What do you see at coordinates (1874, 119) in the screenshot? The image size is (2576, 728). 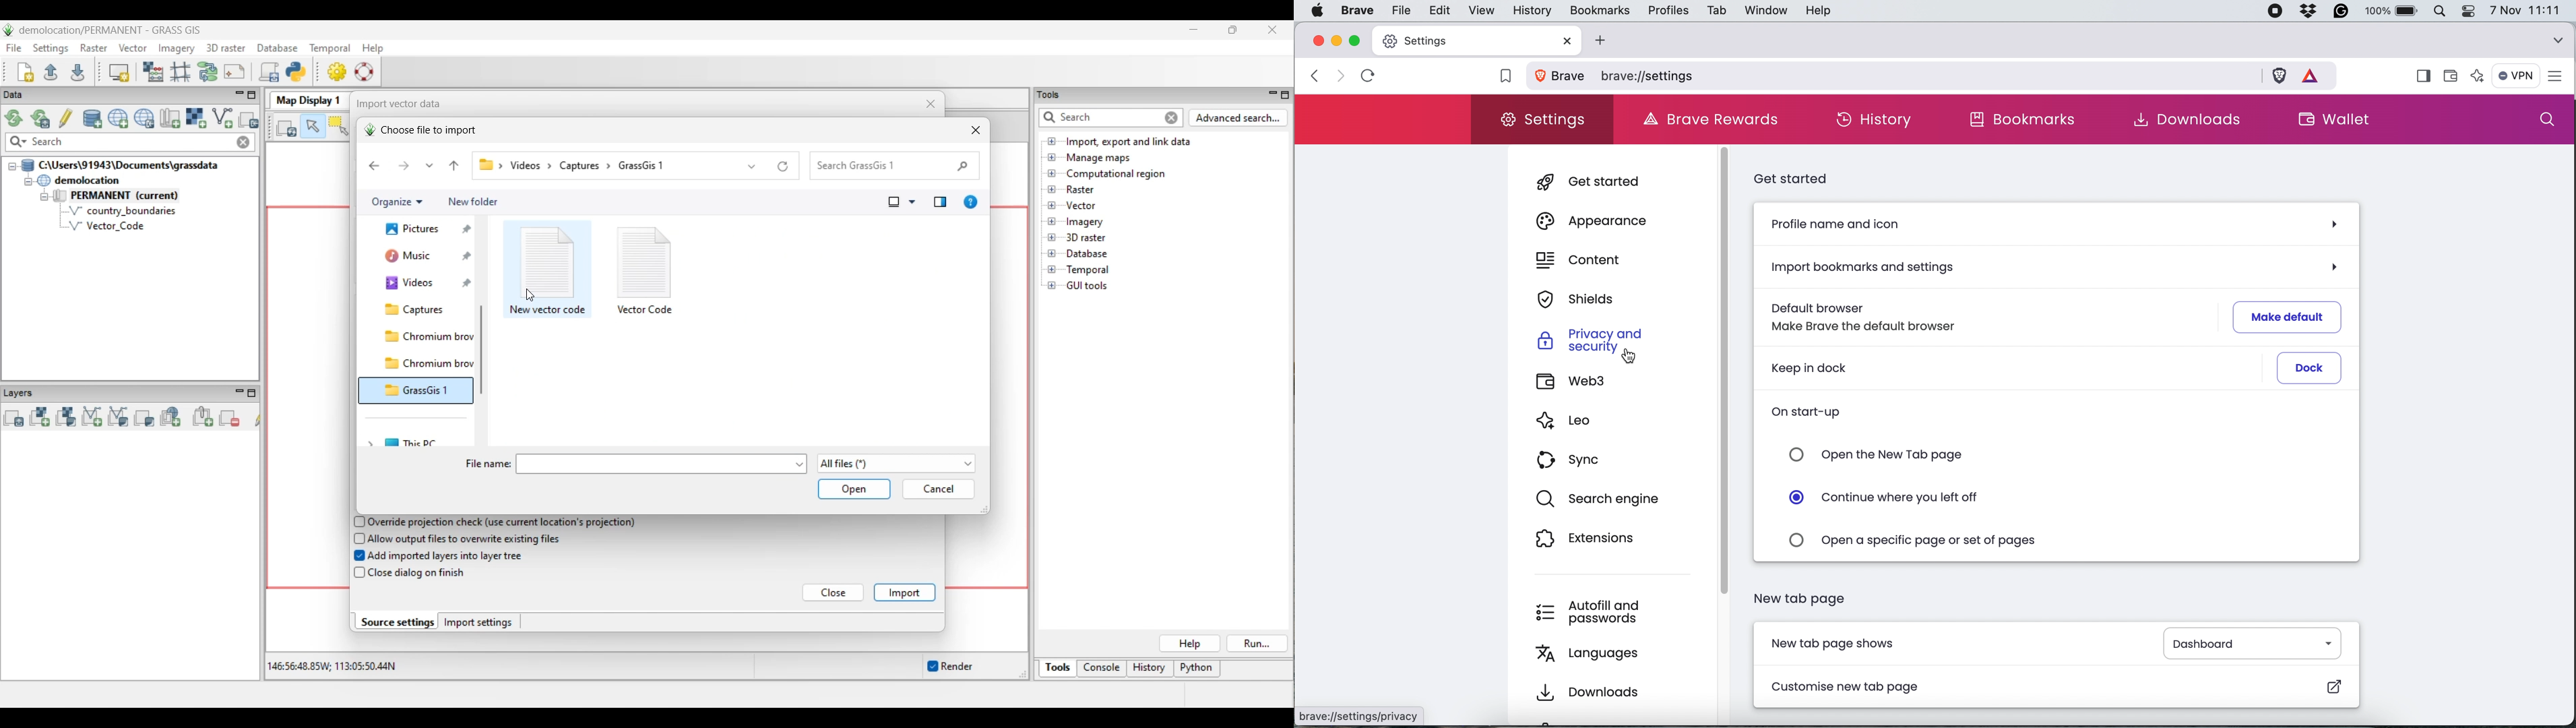 I see `history` at bounding box center [1874, 119].